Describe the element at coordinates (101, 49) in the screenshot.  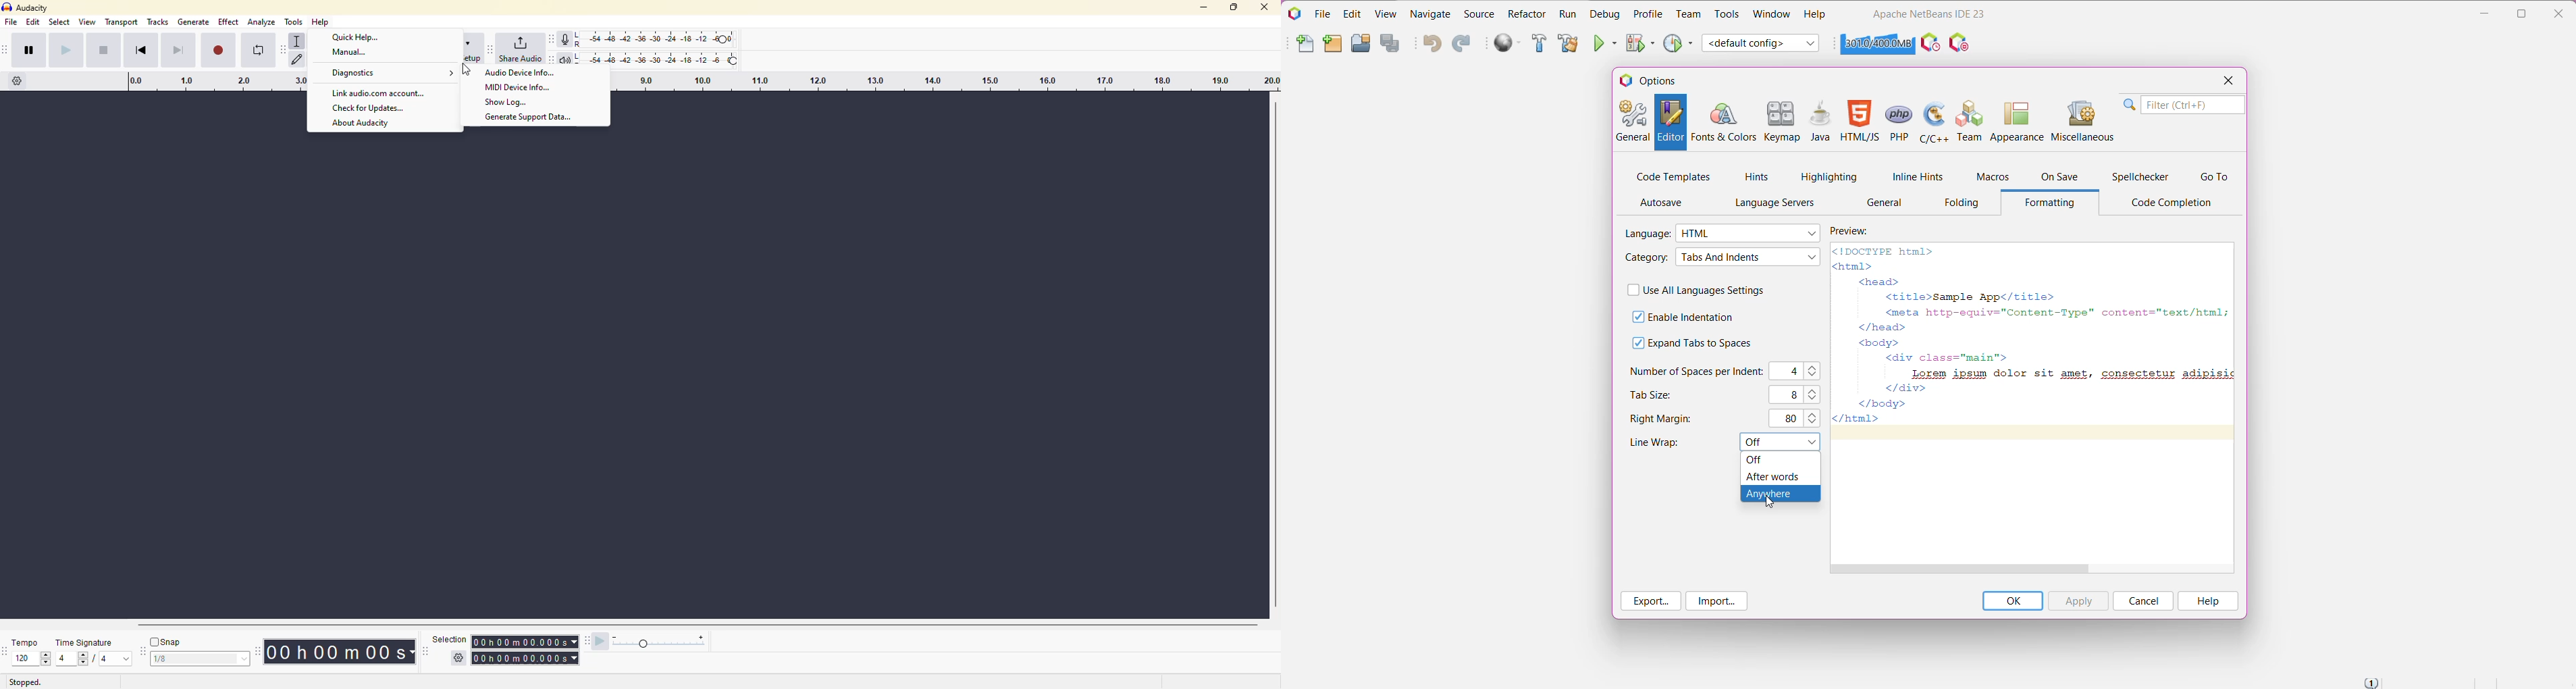
I see `stop` at that location.